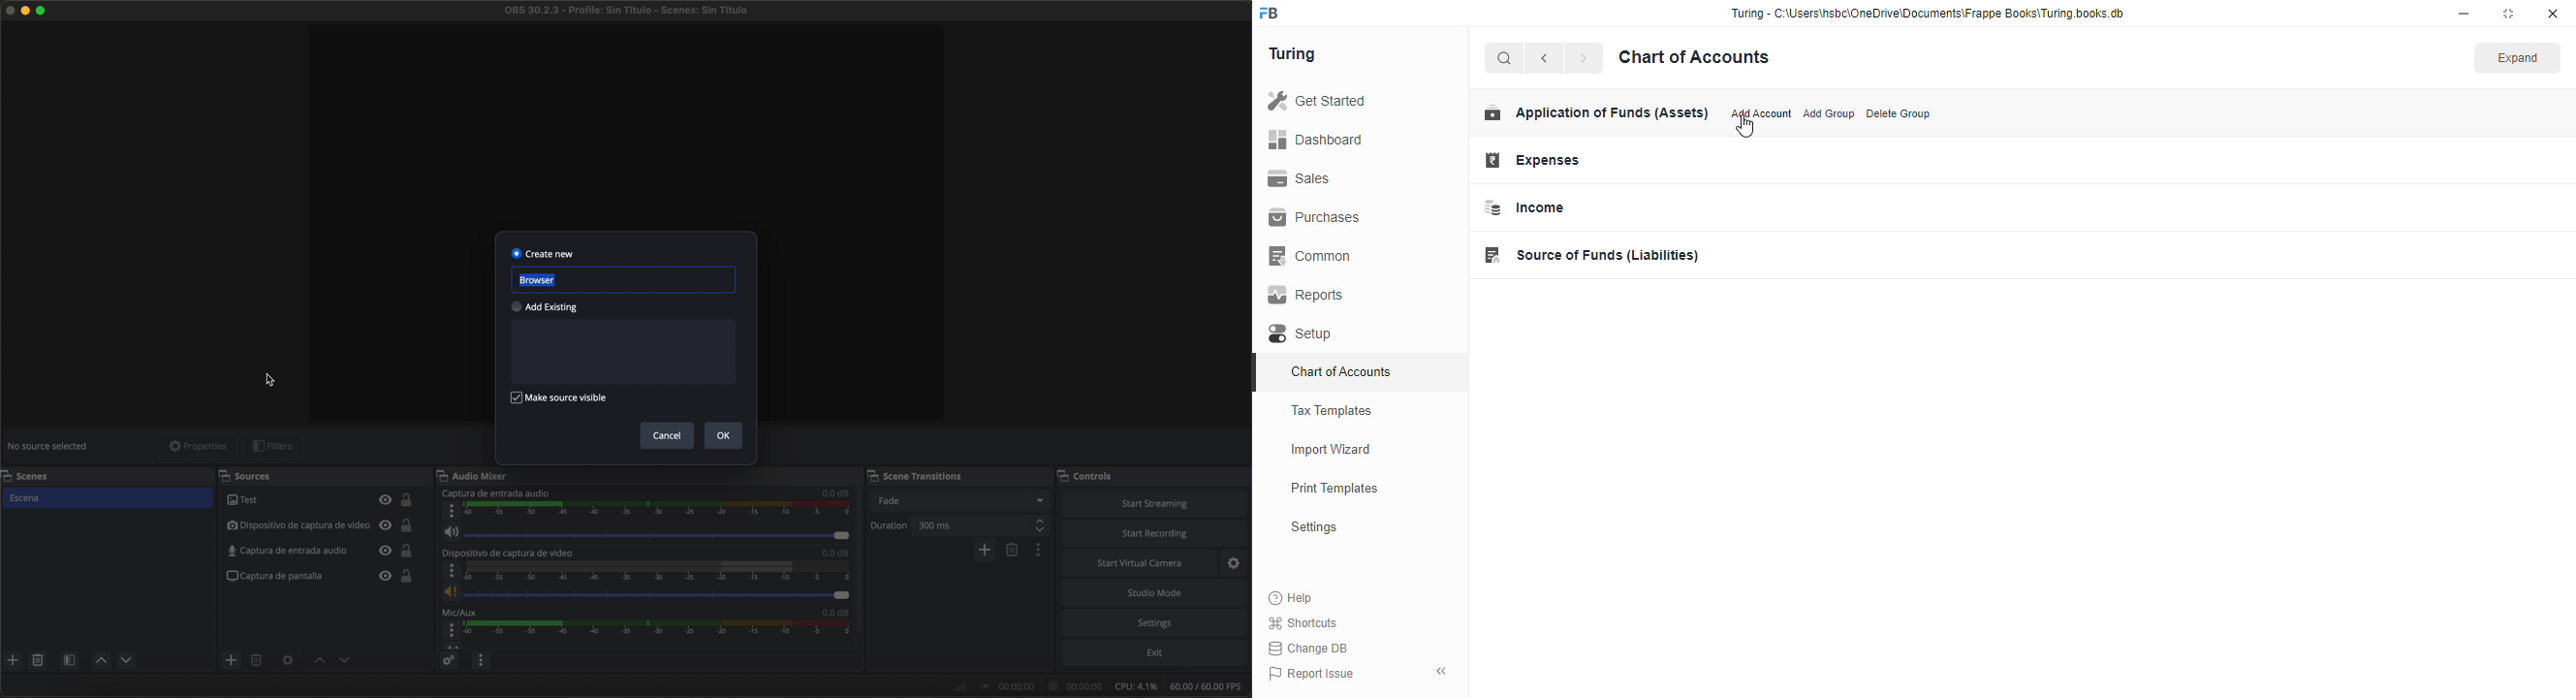 The width and height of the screenshot is (2576, 700). Describe the element at coordinates (477, 477) in the screenshot. I see `audio mixer` at that location.